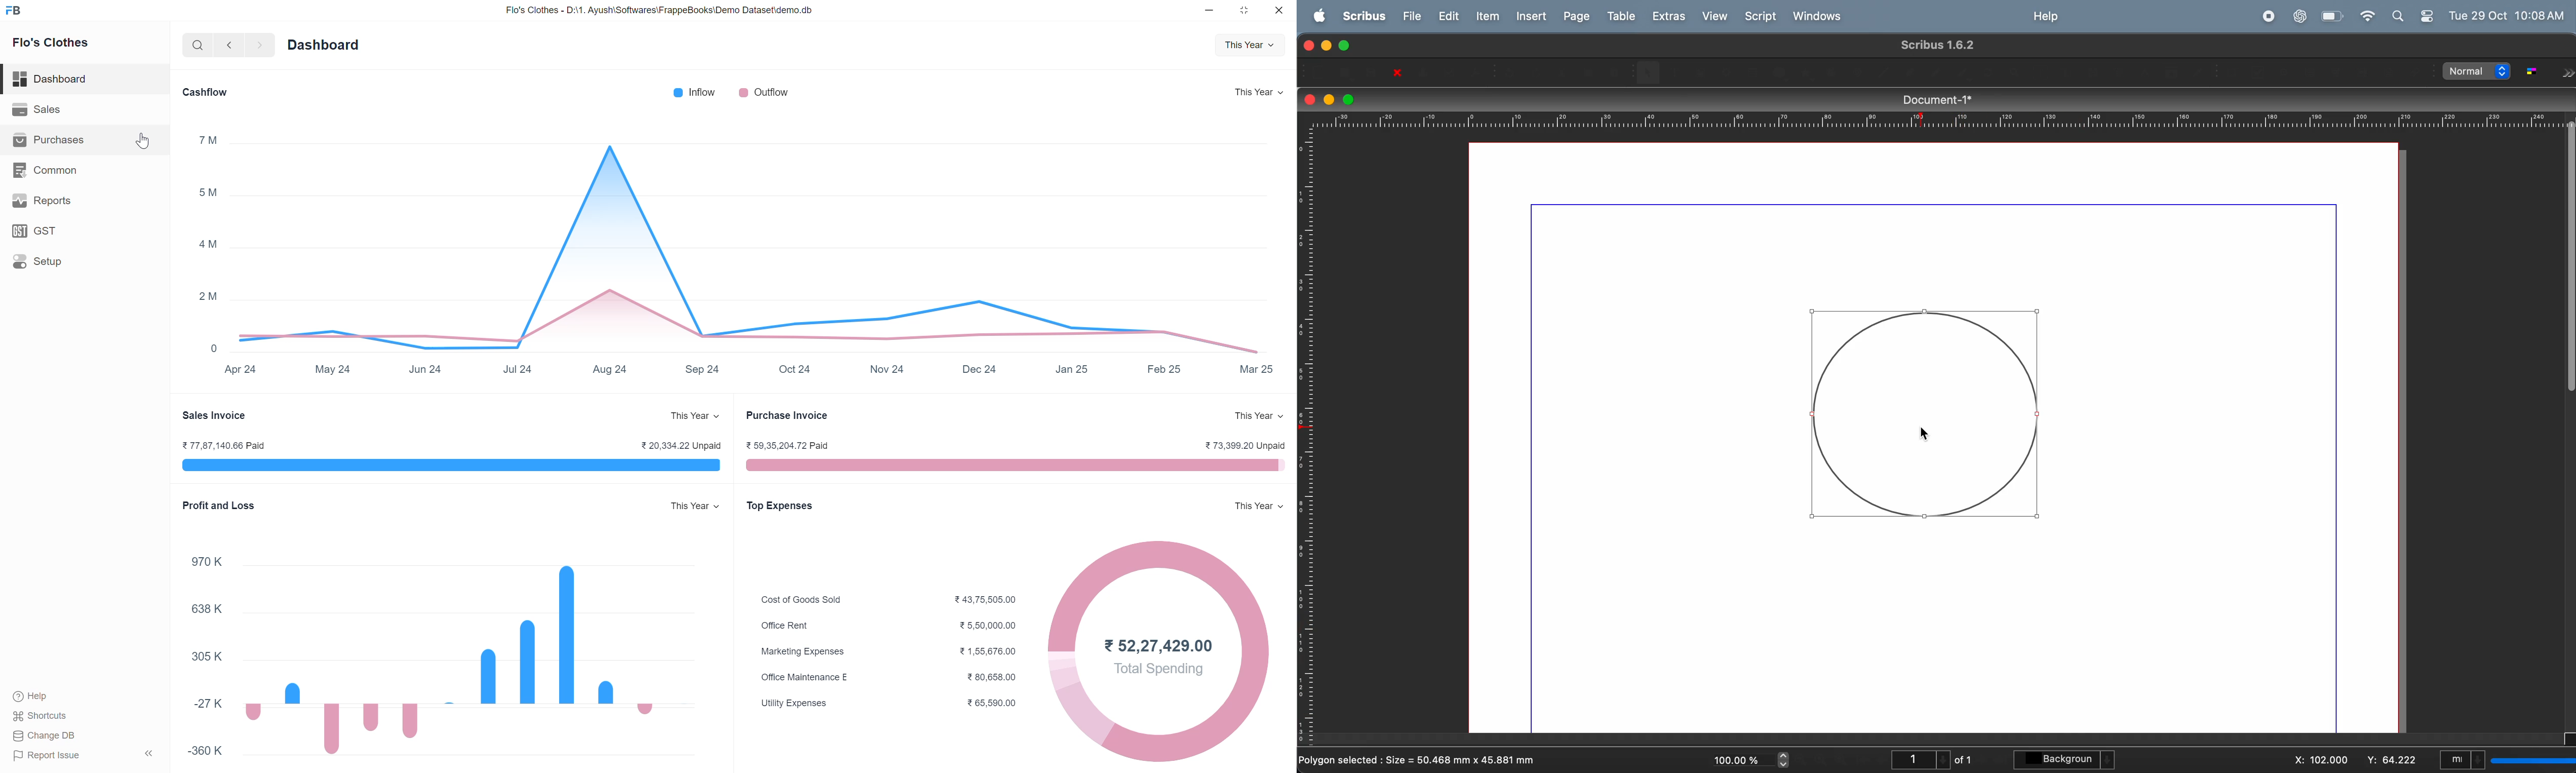 The width and height of the screenshot is (2576, 784). Describe the element at coordinates (779, 507) in the screenshot. I see `Top Expenses` at that location.